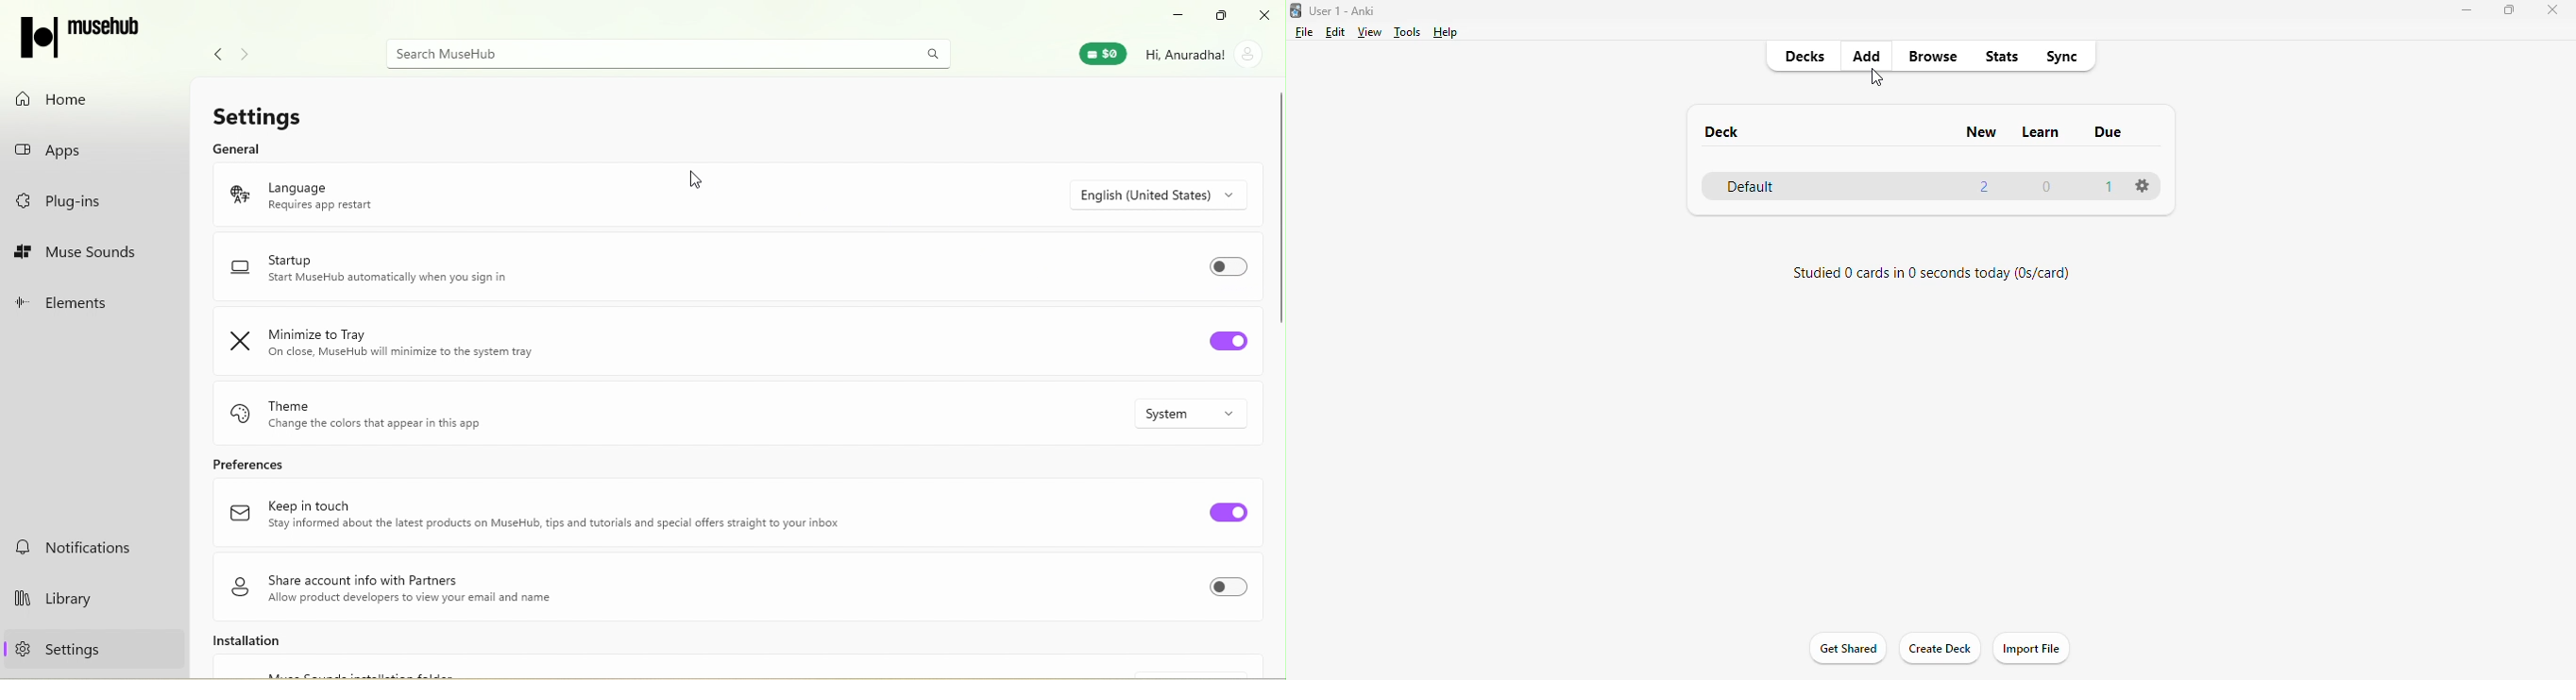  I want to click on tools, so click(1408, 32).